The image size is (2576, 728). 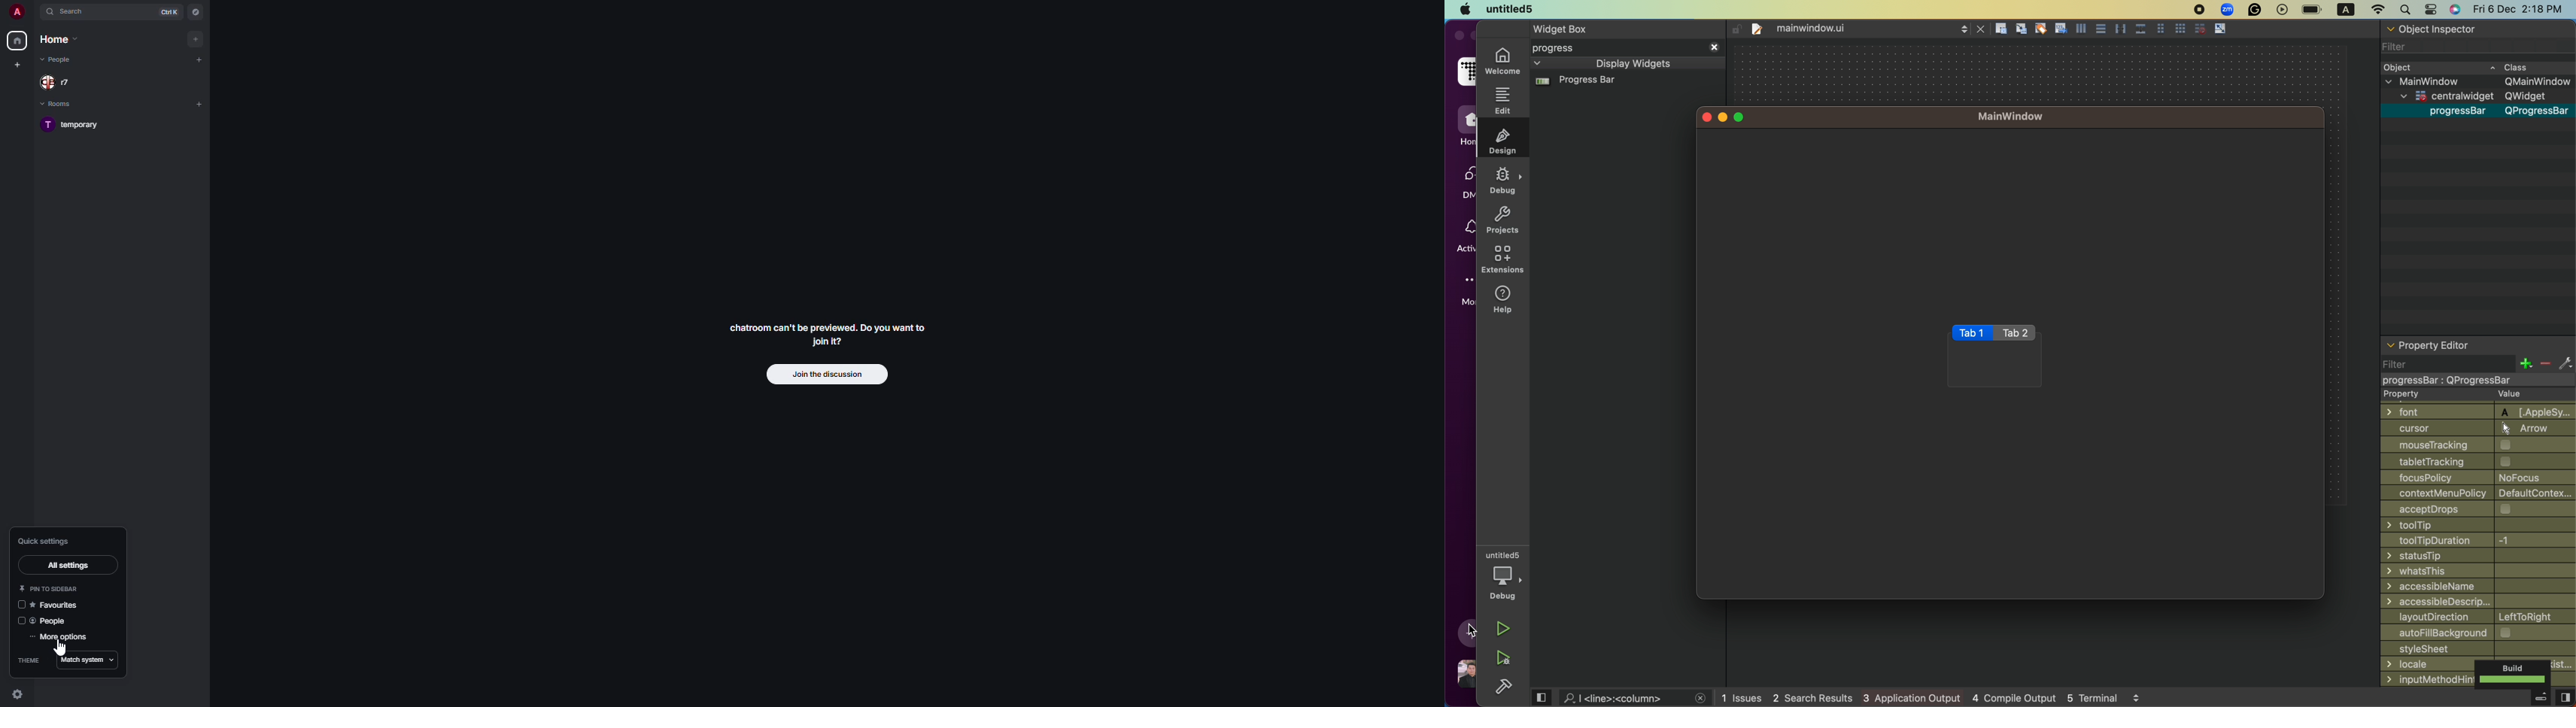 I want to click on pin to sidebar, so click(x=51, y=587).